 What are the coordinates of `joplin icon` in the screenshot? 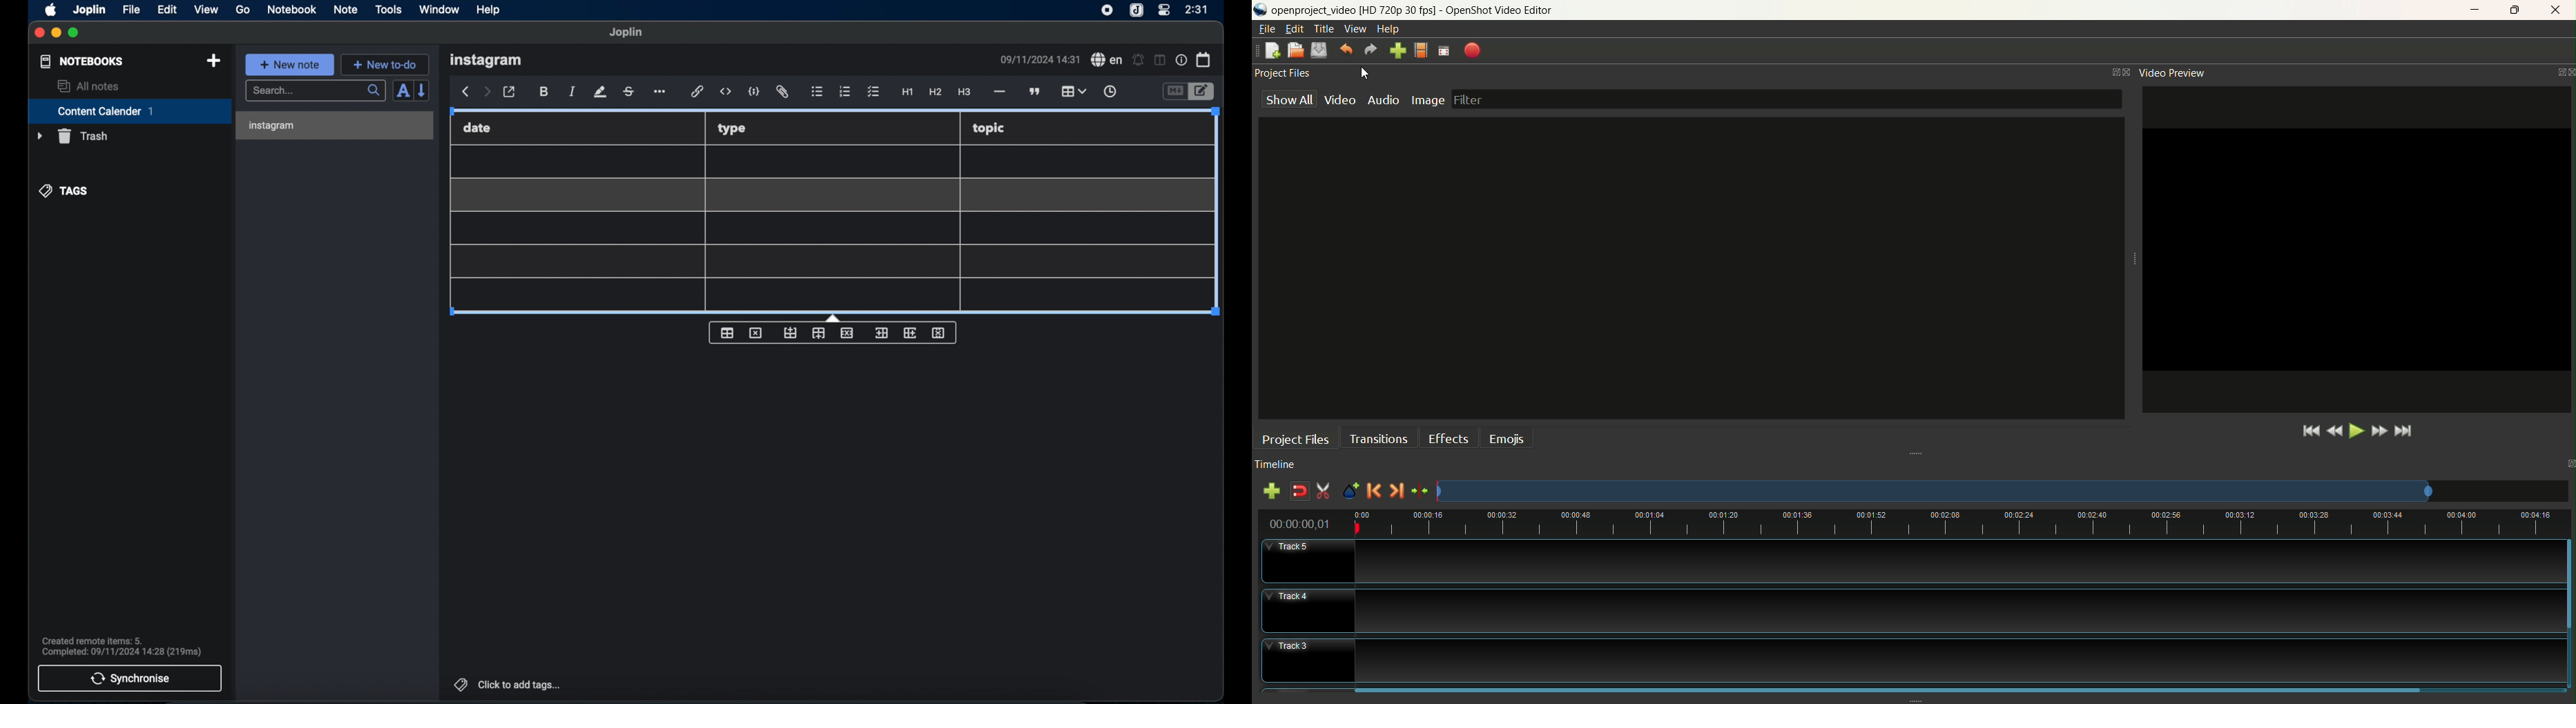 It's located at (1136, 10).